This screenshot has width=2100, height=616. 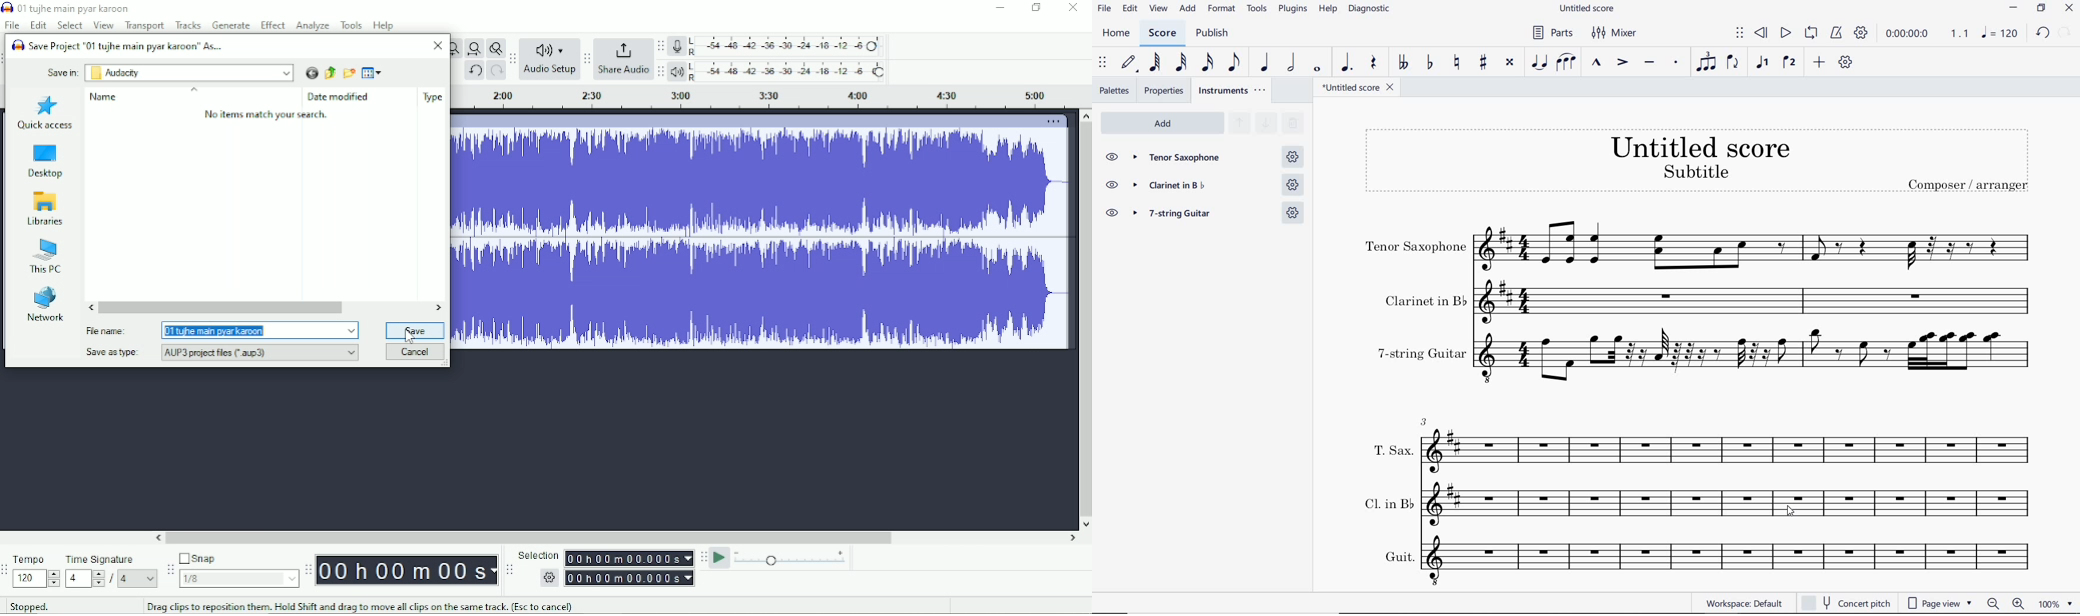 I want to click on Zoom toggle, so click(x=495, y=48).